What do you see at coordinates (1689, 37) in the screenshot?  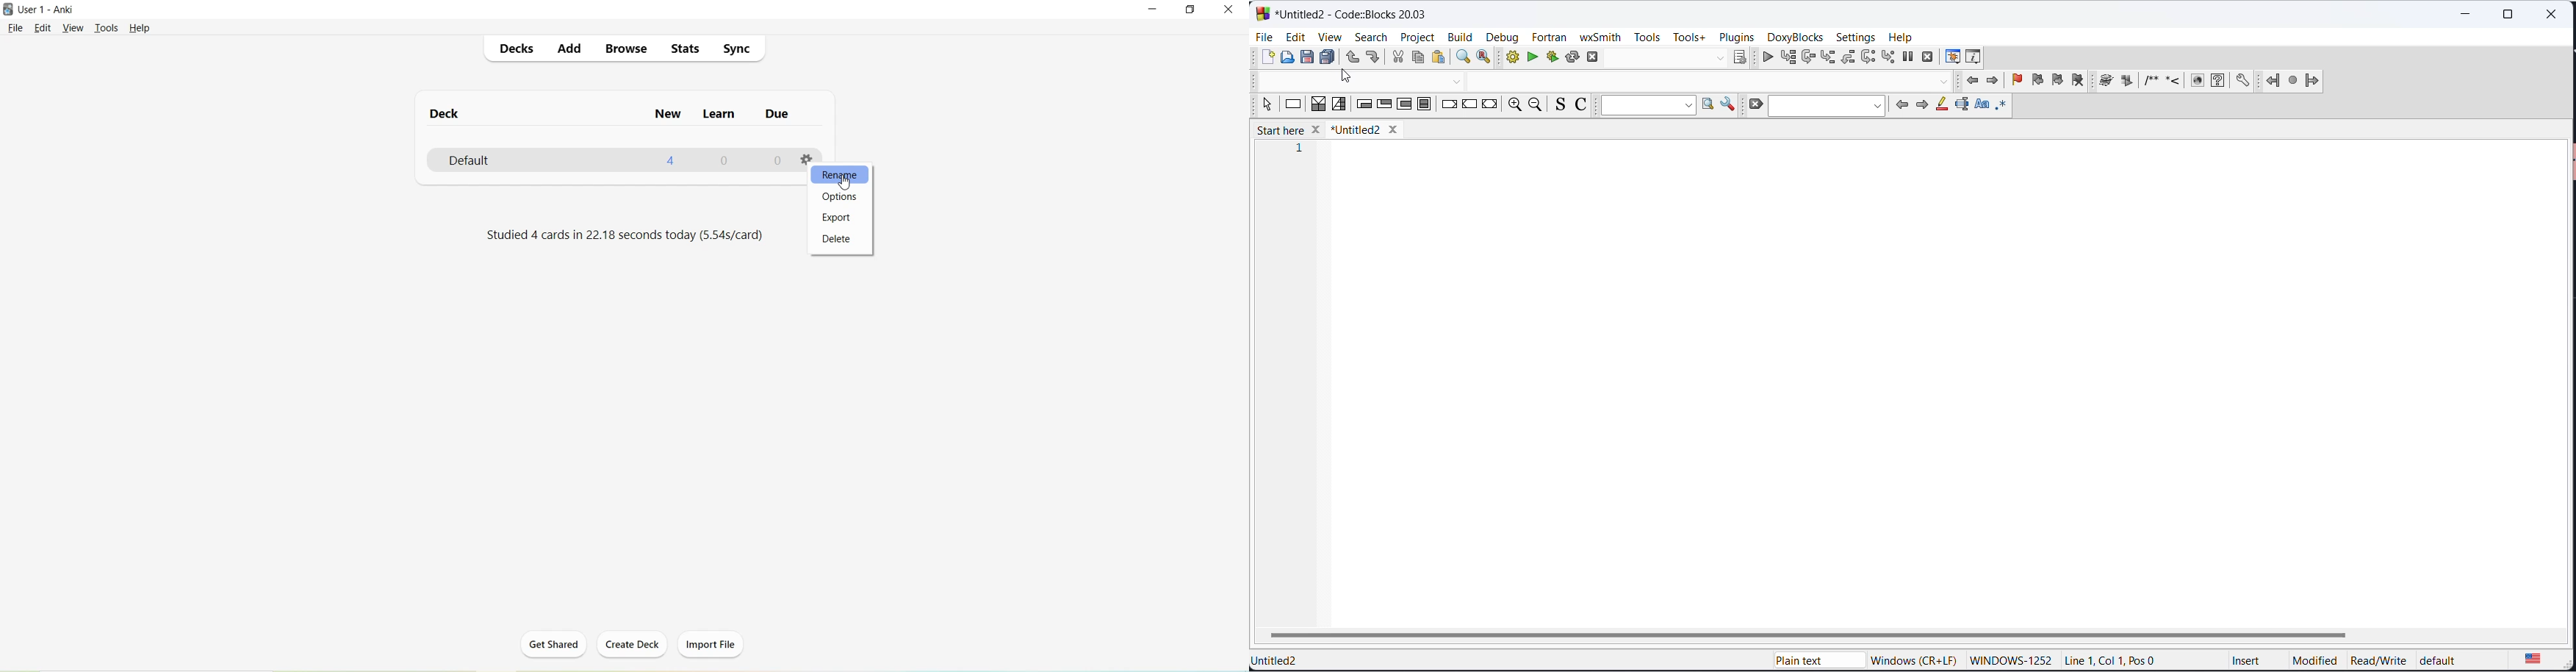 I see `Tools+` at bounding box center [1689, 37].